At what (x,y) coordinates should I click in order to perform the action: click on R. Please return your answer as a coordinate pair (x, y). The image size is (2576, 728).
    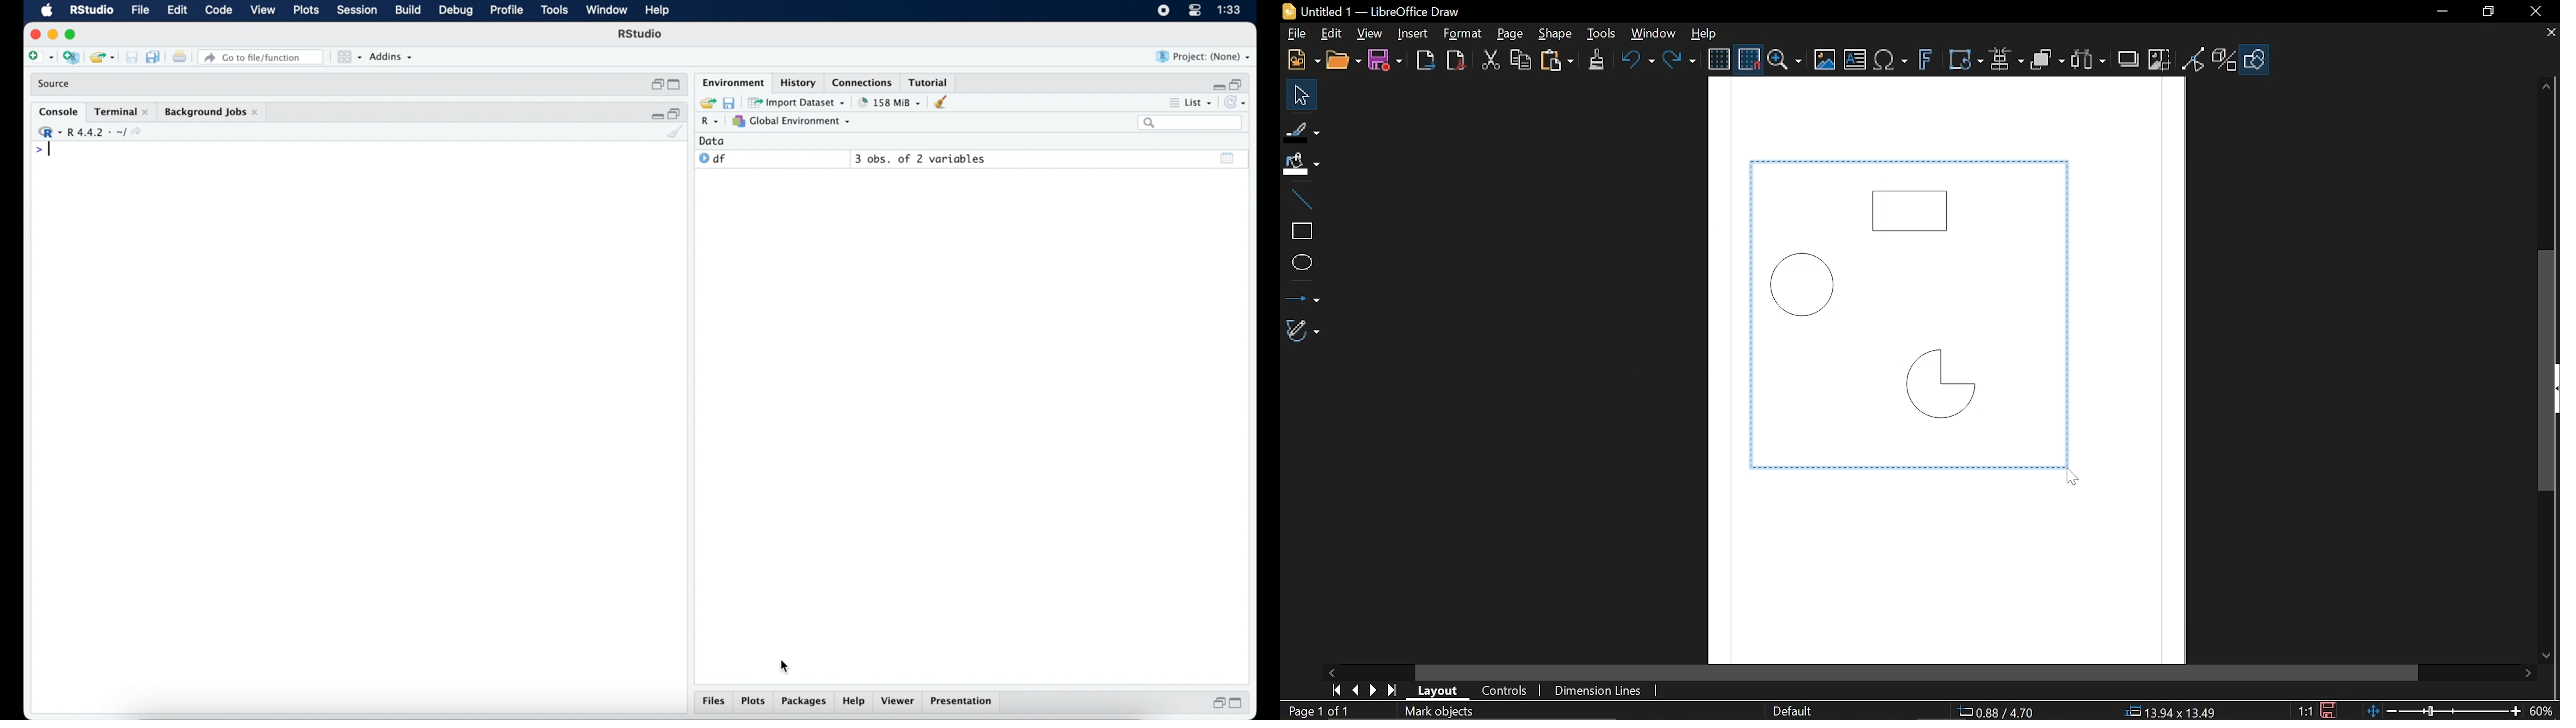
    Looking at the image, I should click on (709, 122).